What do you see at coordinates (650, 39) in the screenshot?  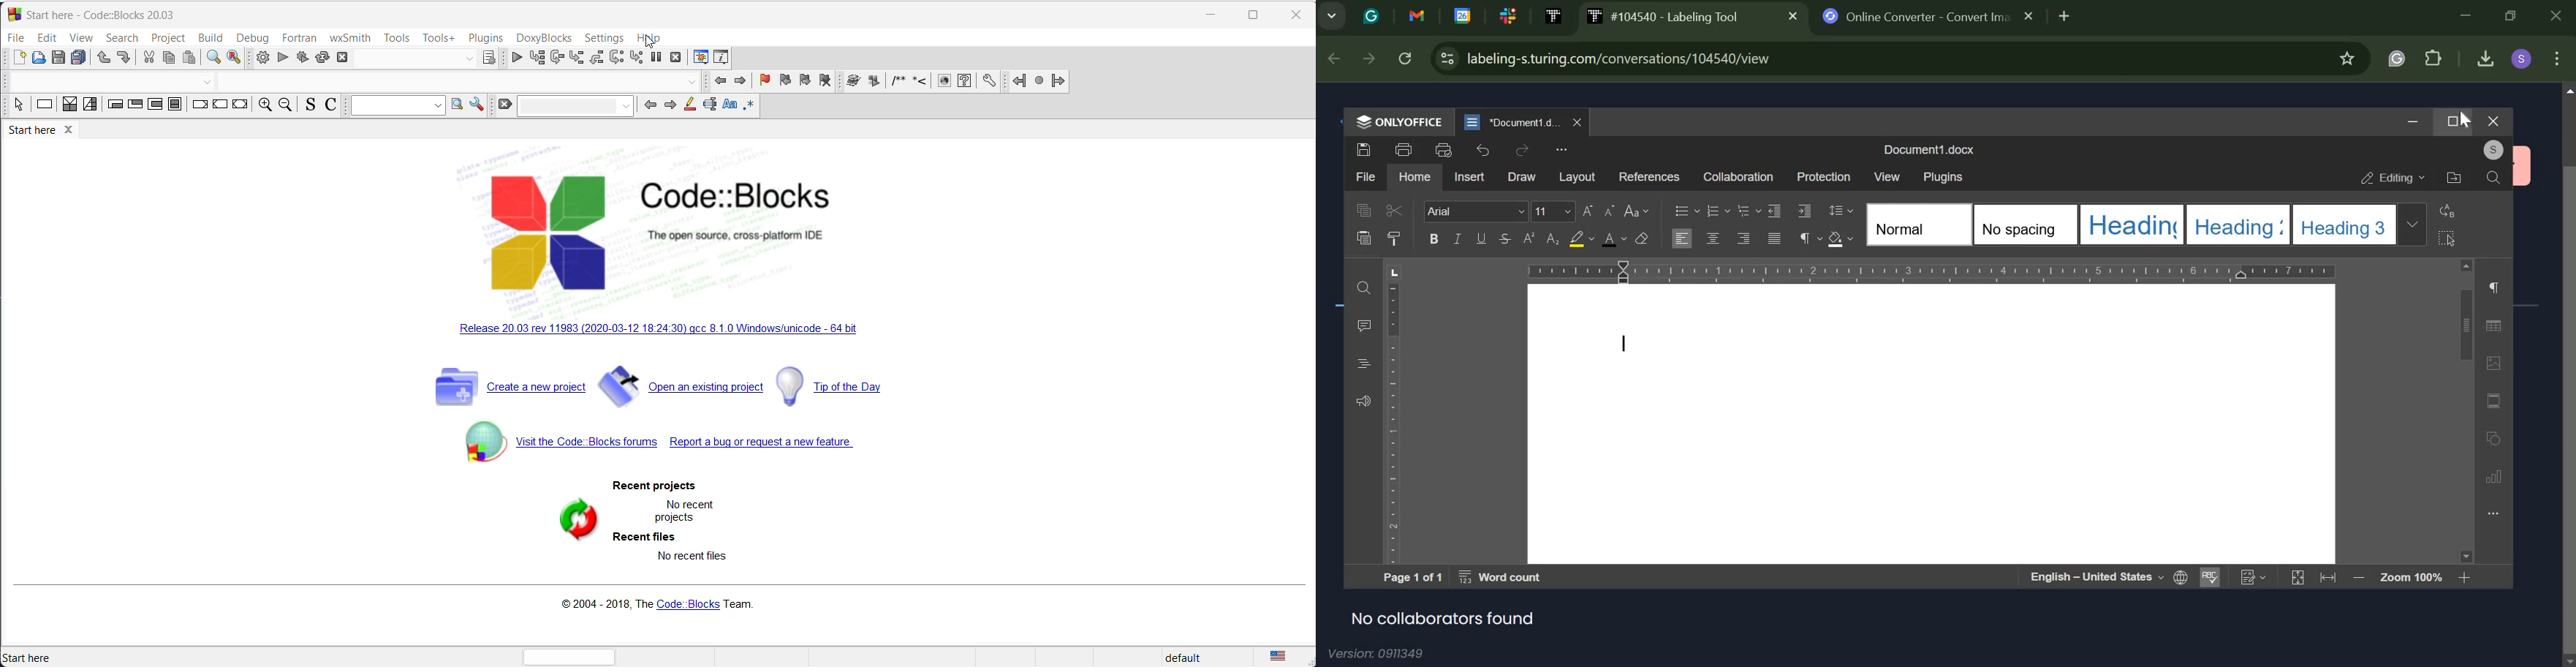 I see `help` at bounding box center [650, 39].